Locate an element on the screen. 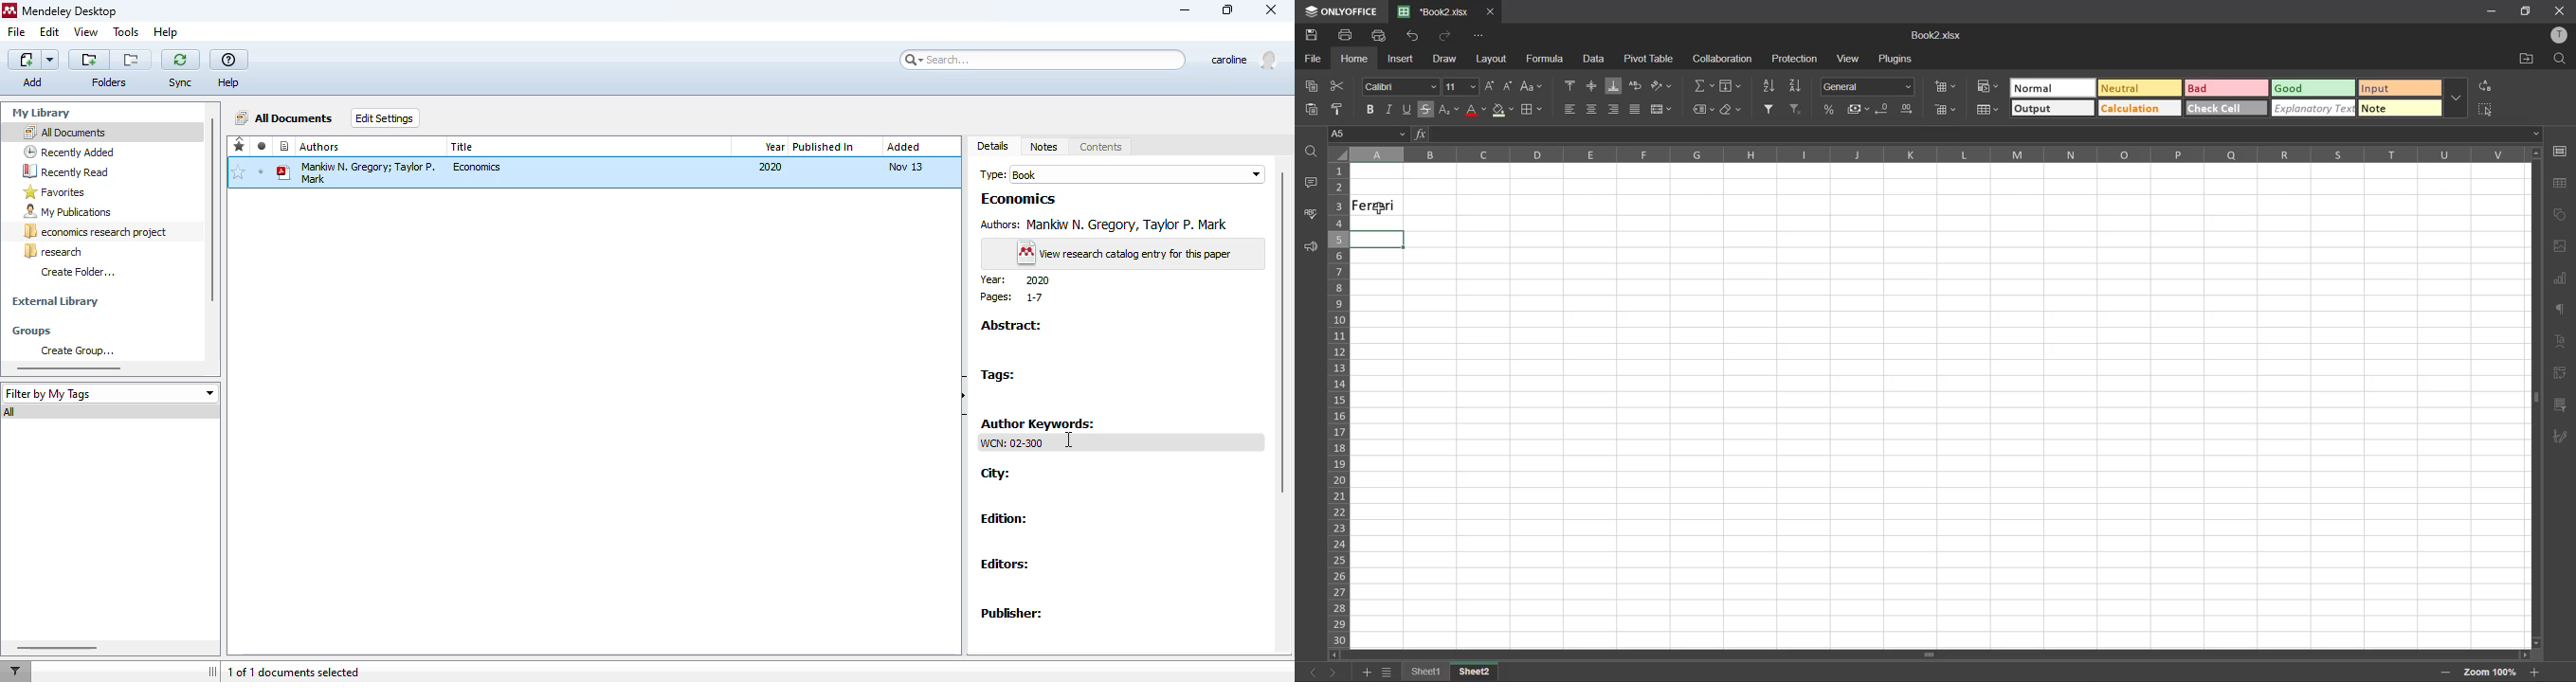  print is located at coordinates (1347, 35).